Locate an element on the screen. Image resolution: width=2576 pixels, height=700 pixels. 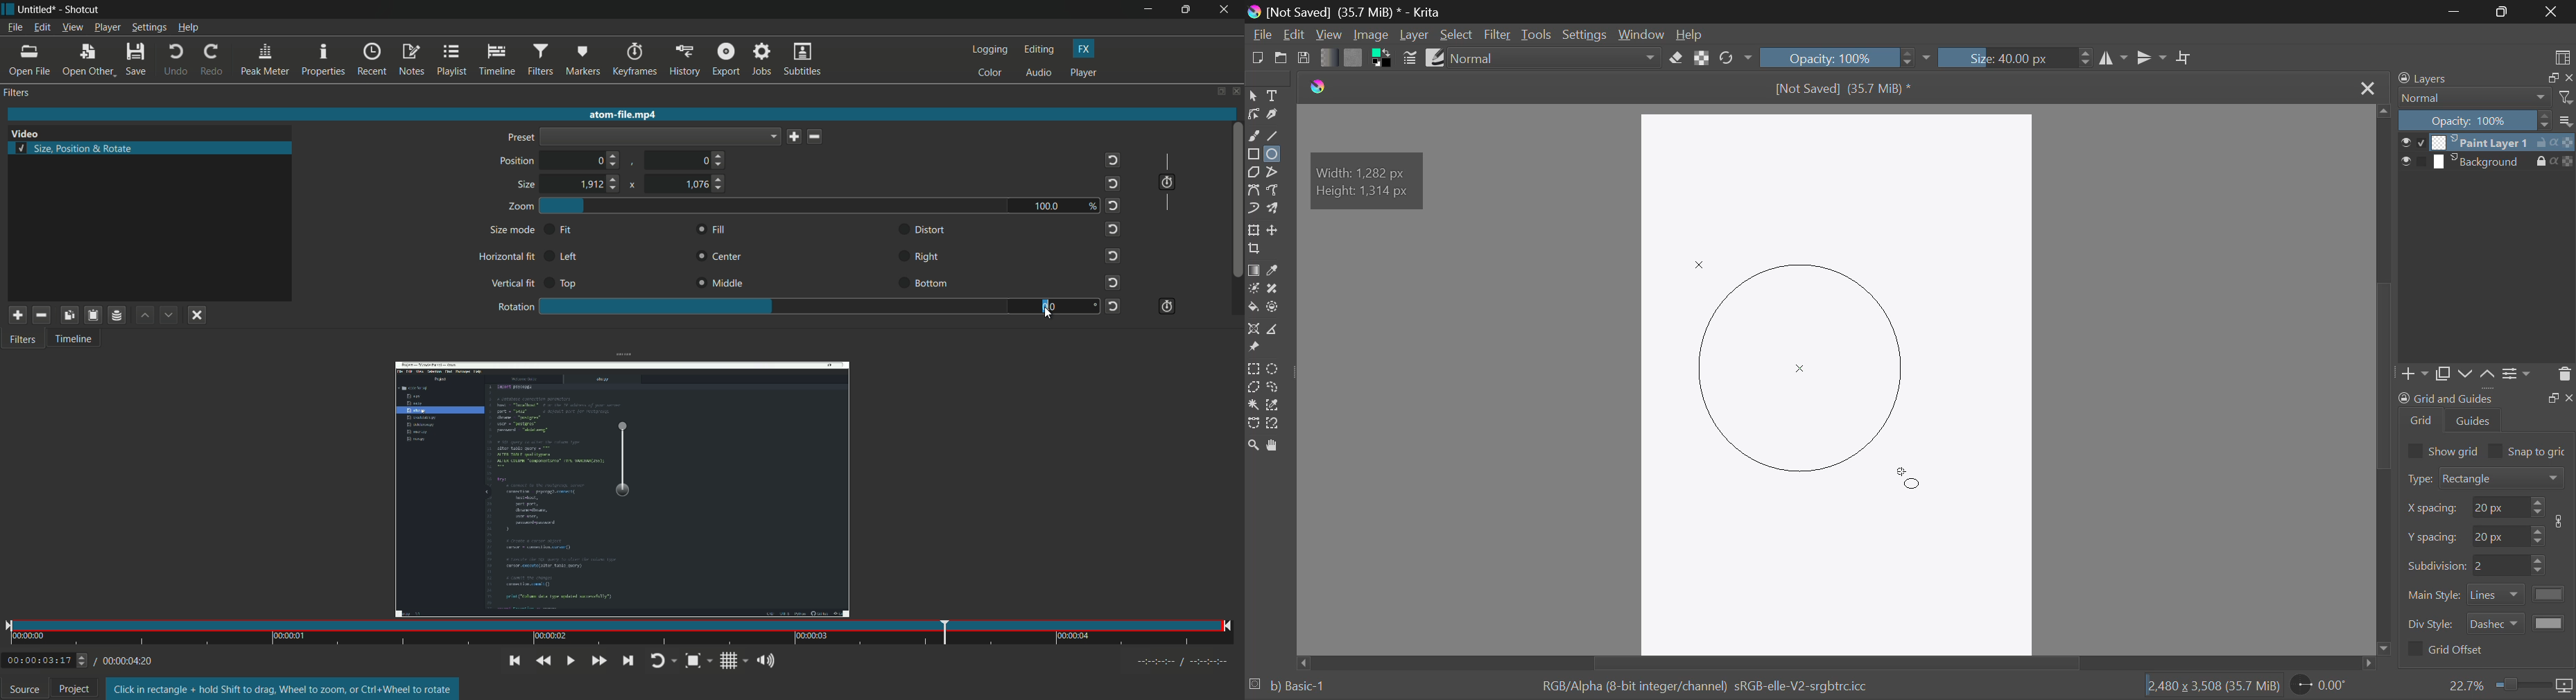
keyframes is located at coordinates (634, 60).